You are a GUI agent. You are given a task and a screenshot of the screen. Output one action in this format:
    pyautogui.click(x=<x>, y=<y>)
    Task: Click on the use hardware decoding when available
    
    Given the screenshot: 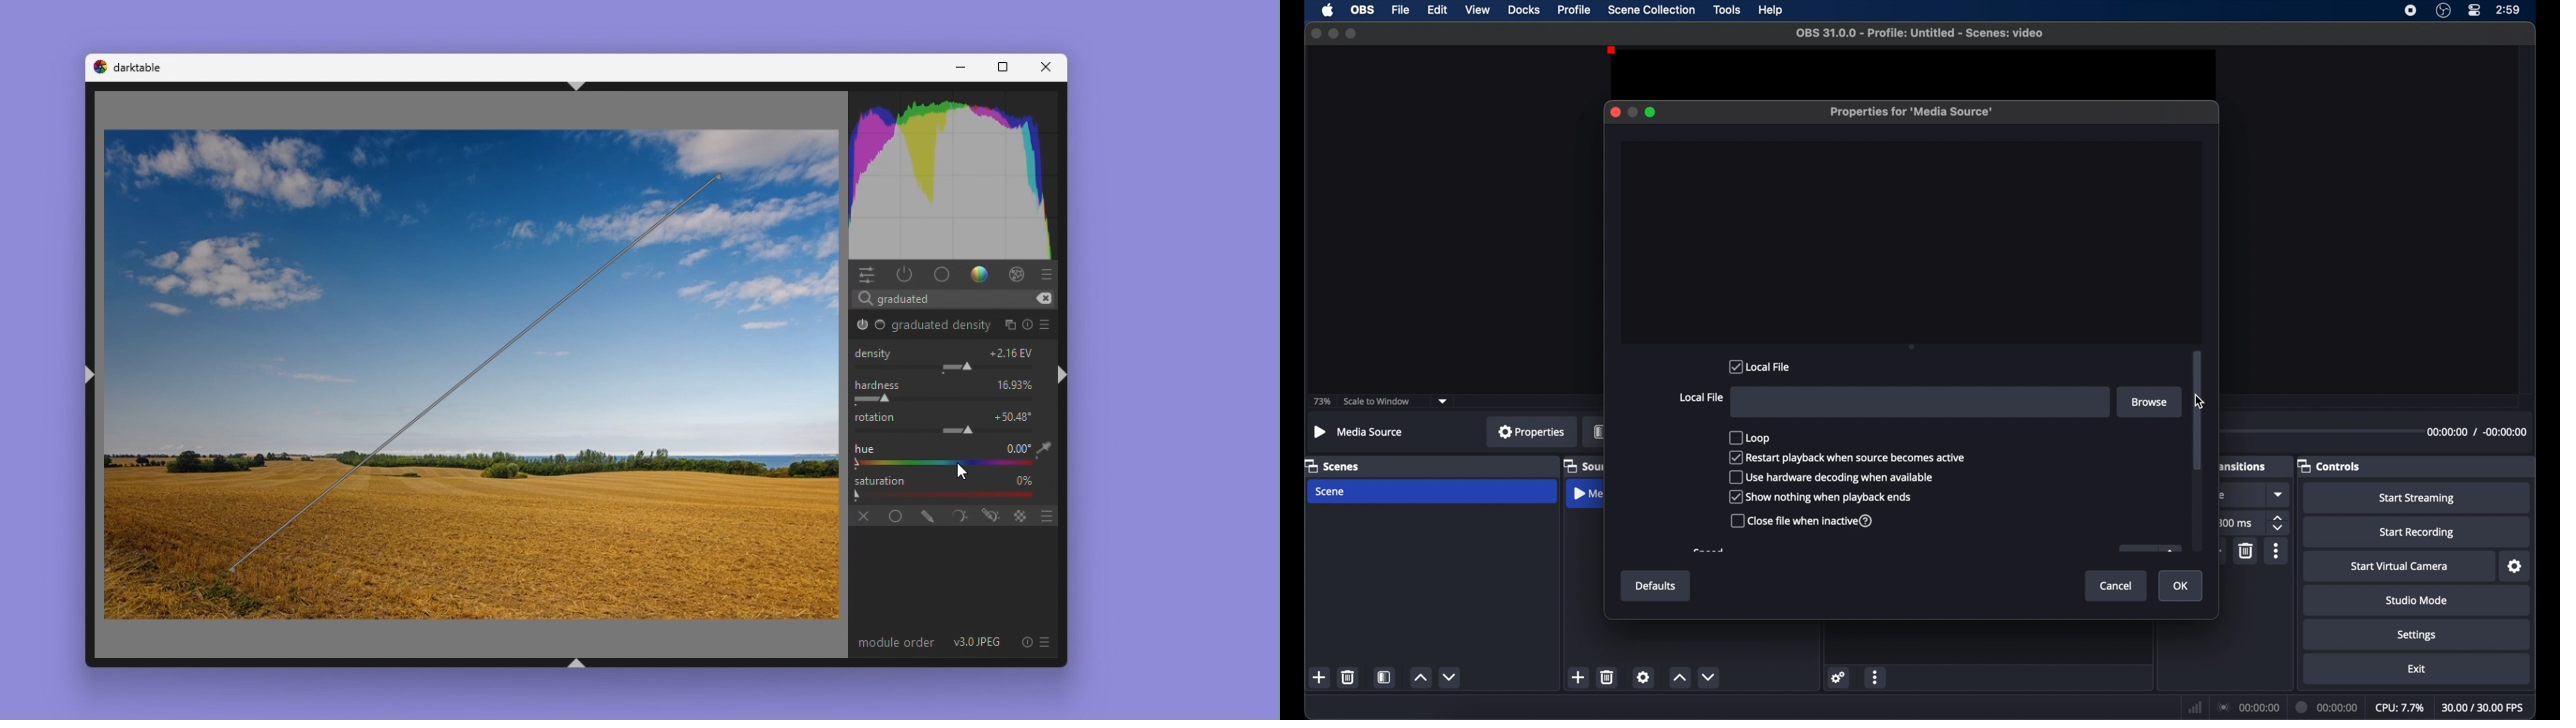 What is the action you would take?
    pyautogui.click(x=1833, y=477)
    